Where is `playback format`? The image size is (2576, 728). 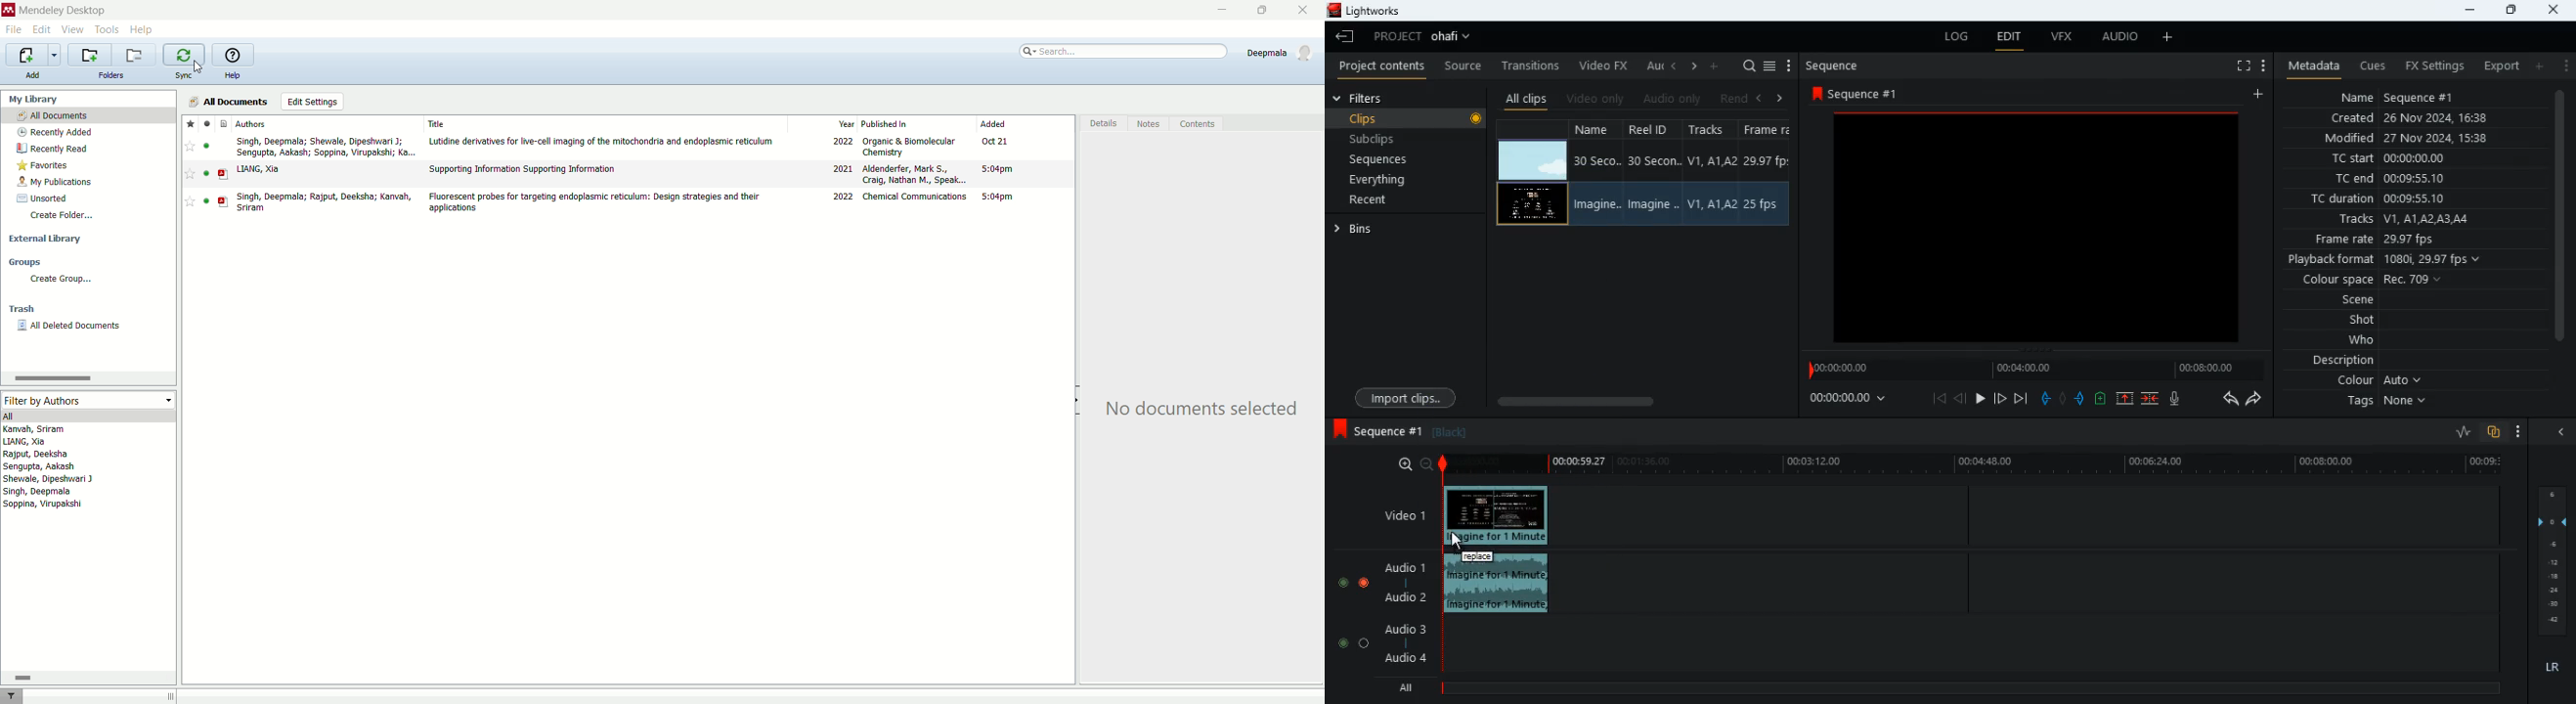
playback format is located at coordinates (2390, 259).